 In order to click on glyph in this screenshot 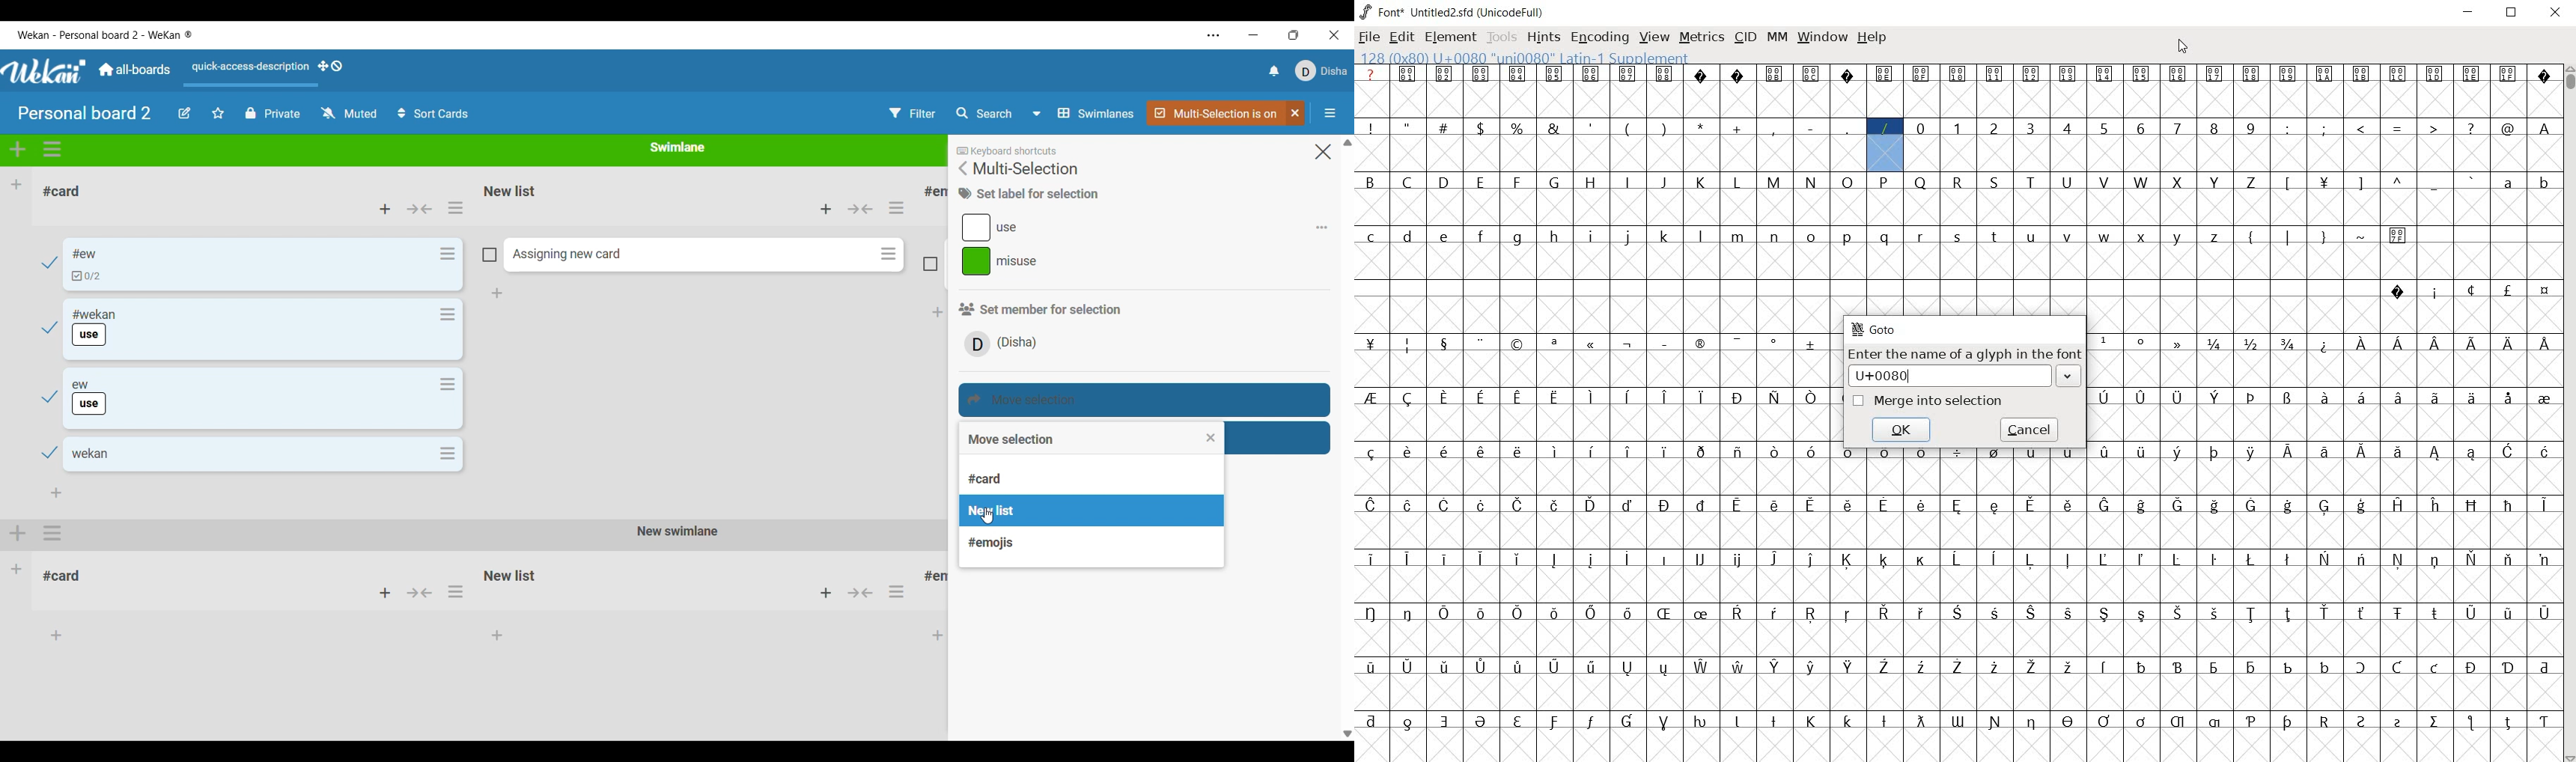, I will do `click(1371, 344)`.